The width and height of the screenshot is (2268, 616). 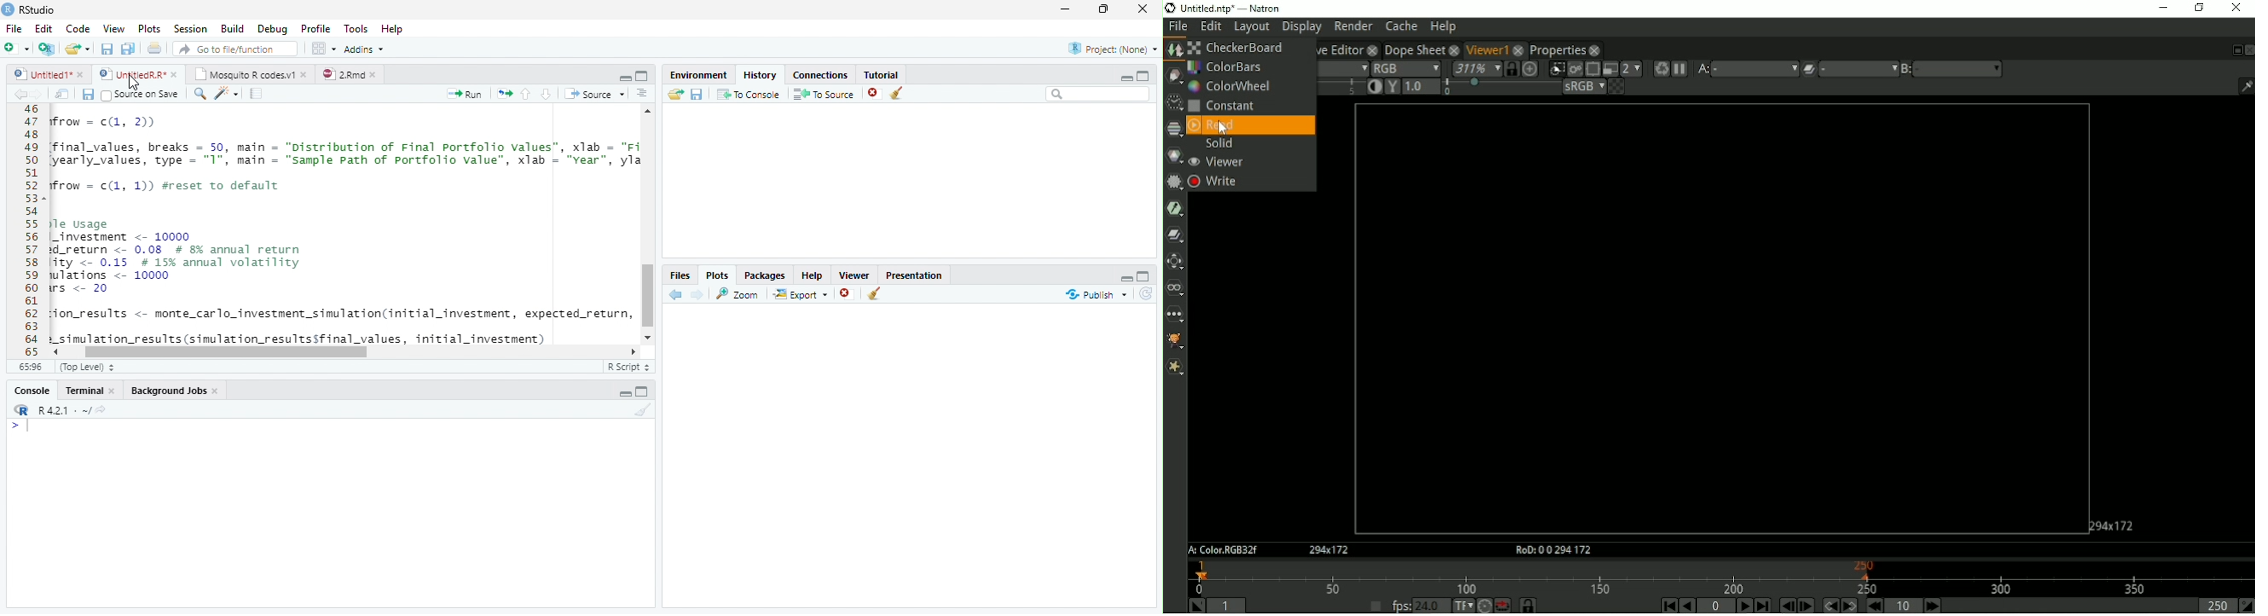 What do you see at coordinates (1098, 94) in the screenshot?
I see `Search` at bounding box center [1098, 94].